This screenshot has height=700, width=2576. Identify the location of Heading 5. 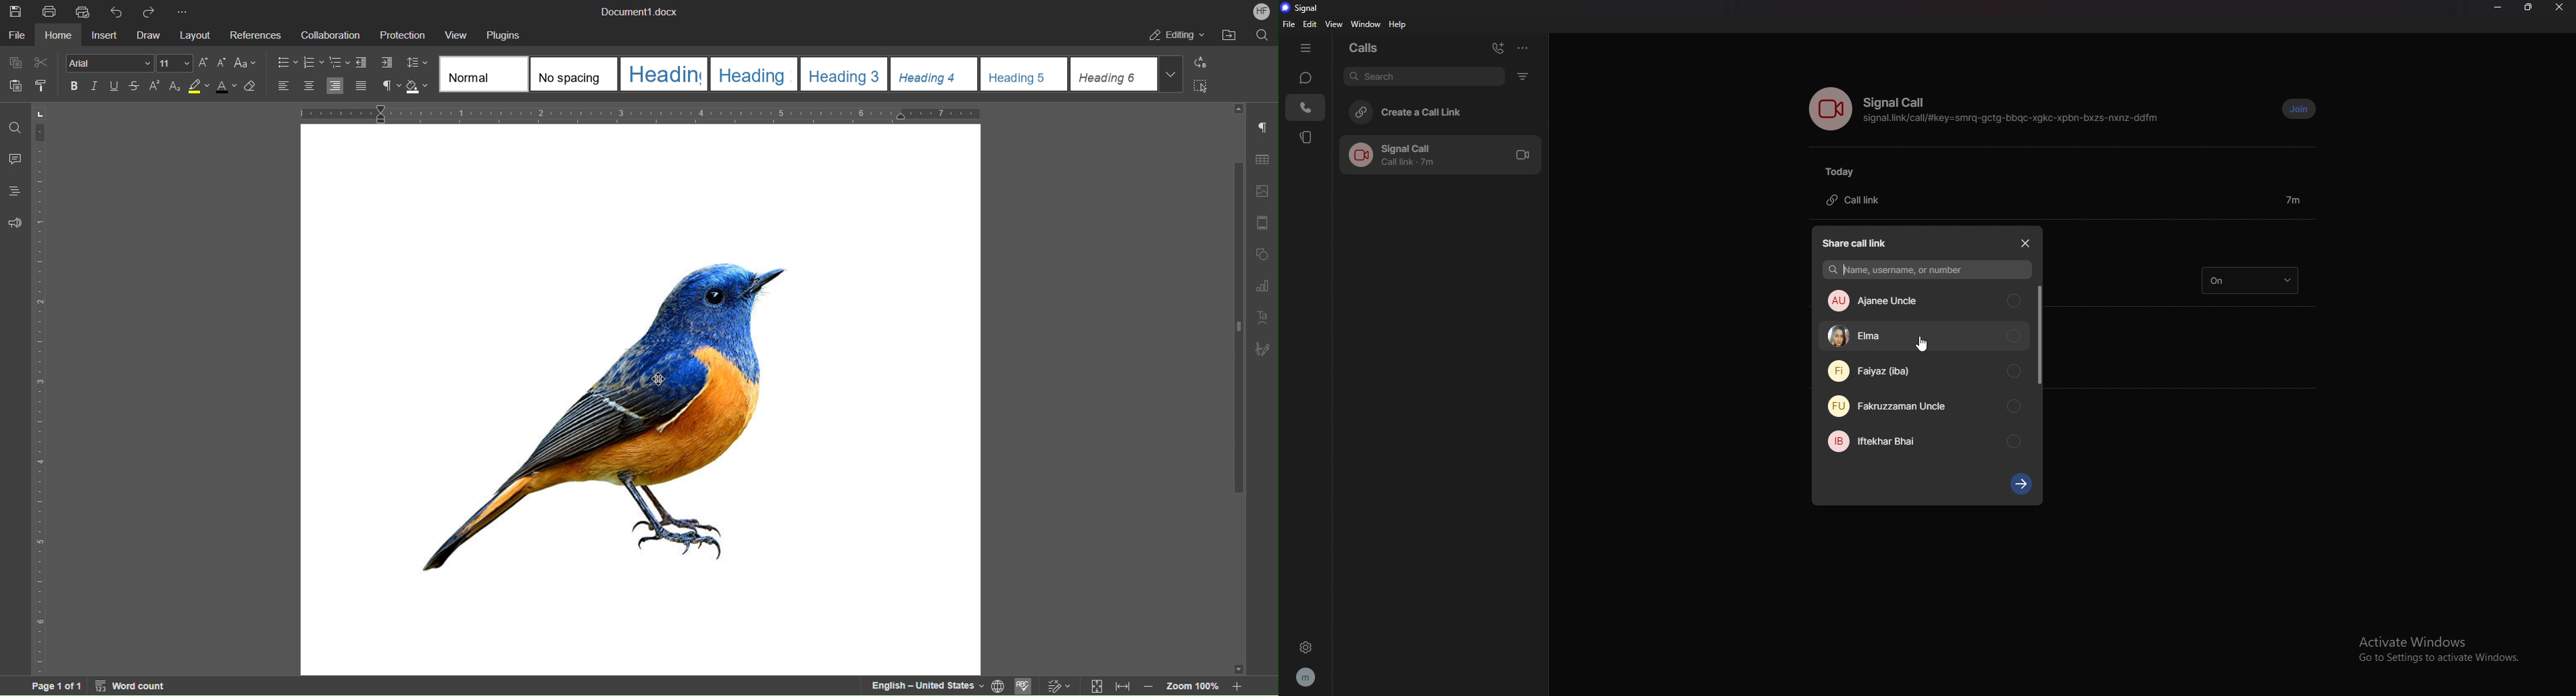
(1025, 74).